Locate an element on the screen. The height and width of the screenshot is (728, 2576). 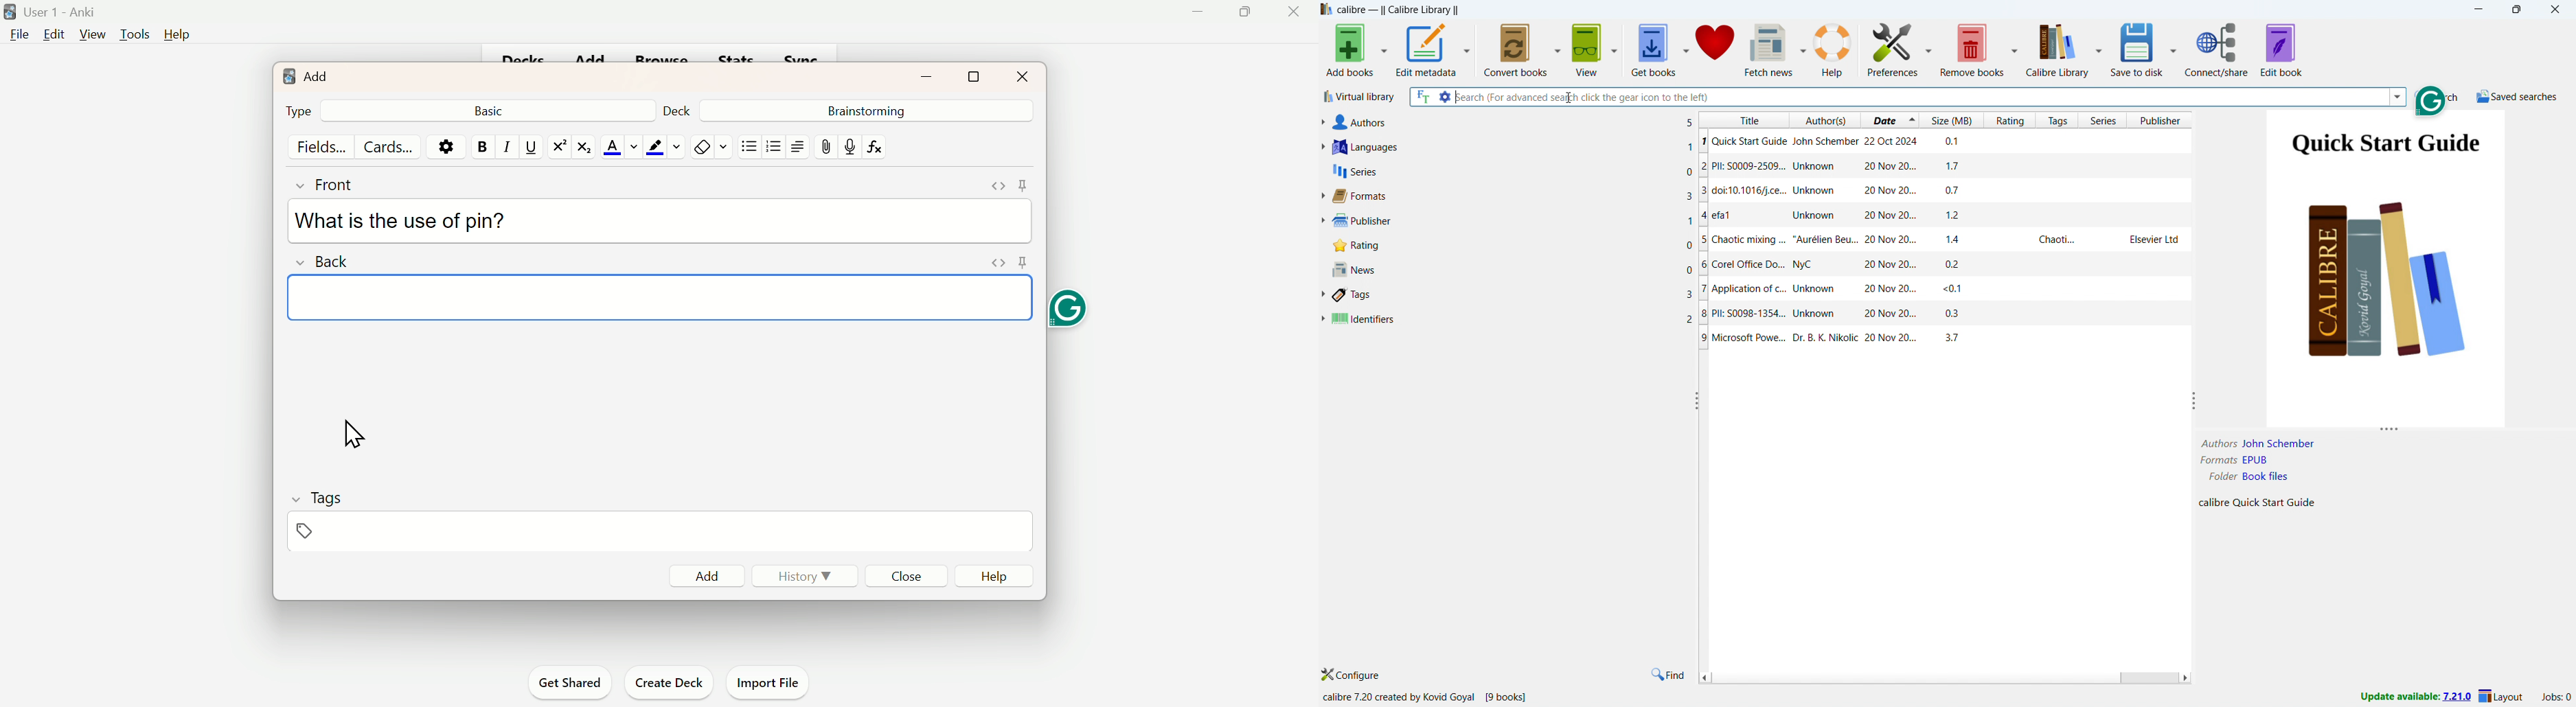
add books options is located at coordinates (1384, 48).